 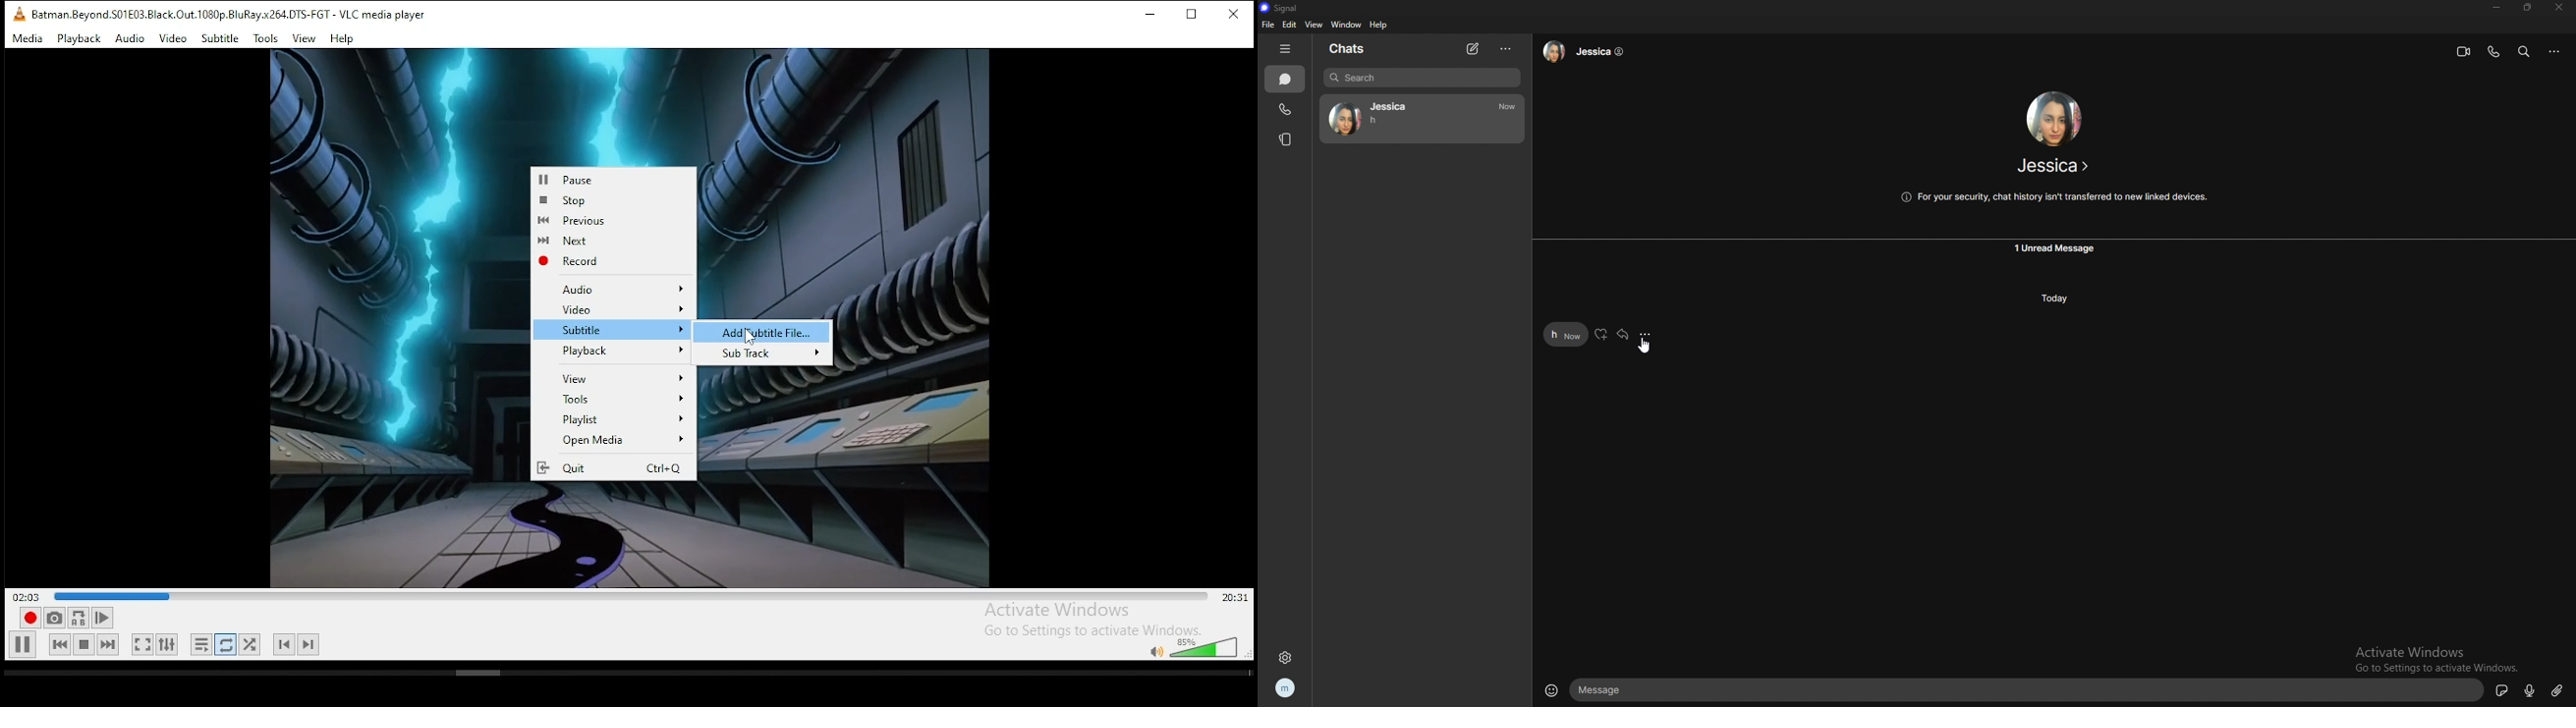 I want to click on attachment, so click(x=2559, y=689).